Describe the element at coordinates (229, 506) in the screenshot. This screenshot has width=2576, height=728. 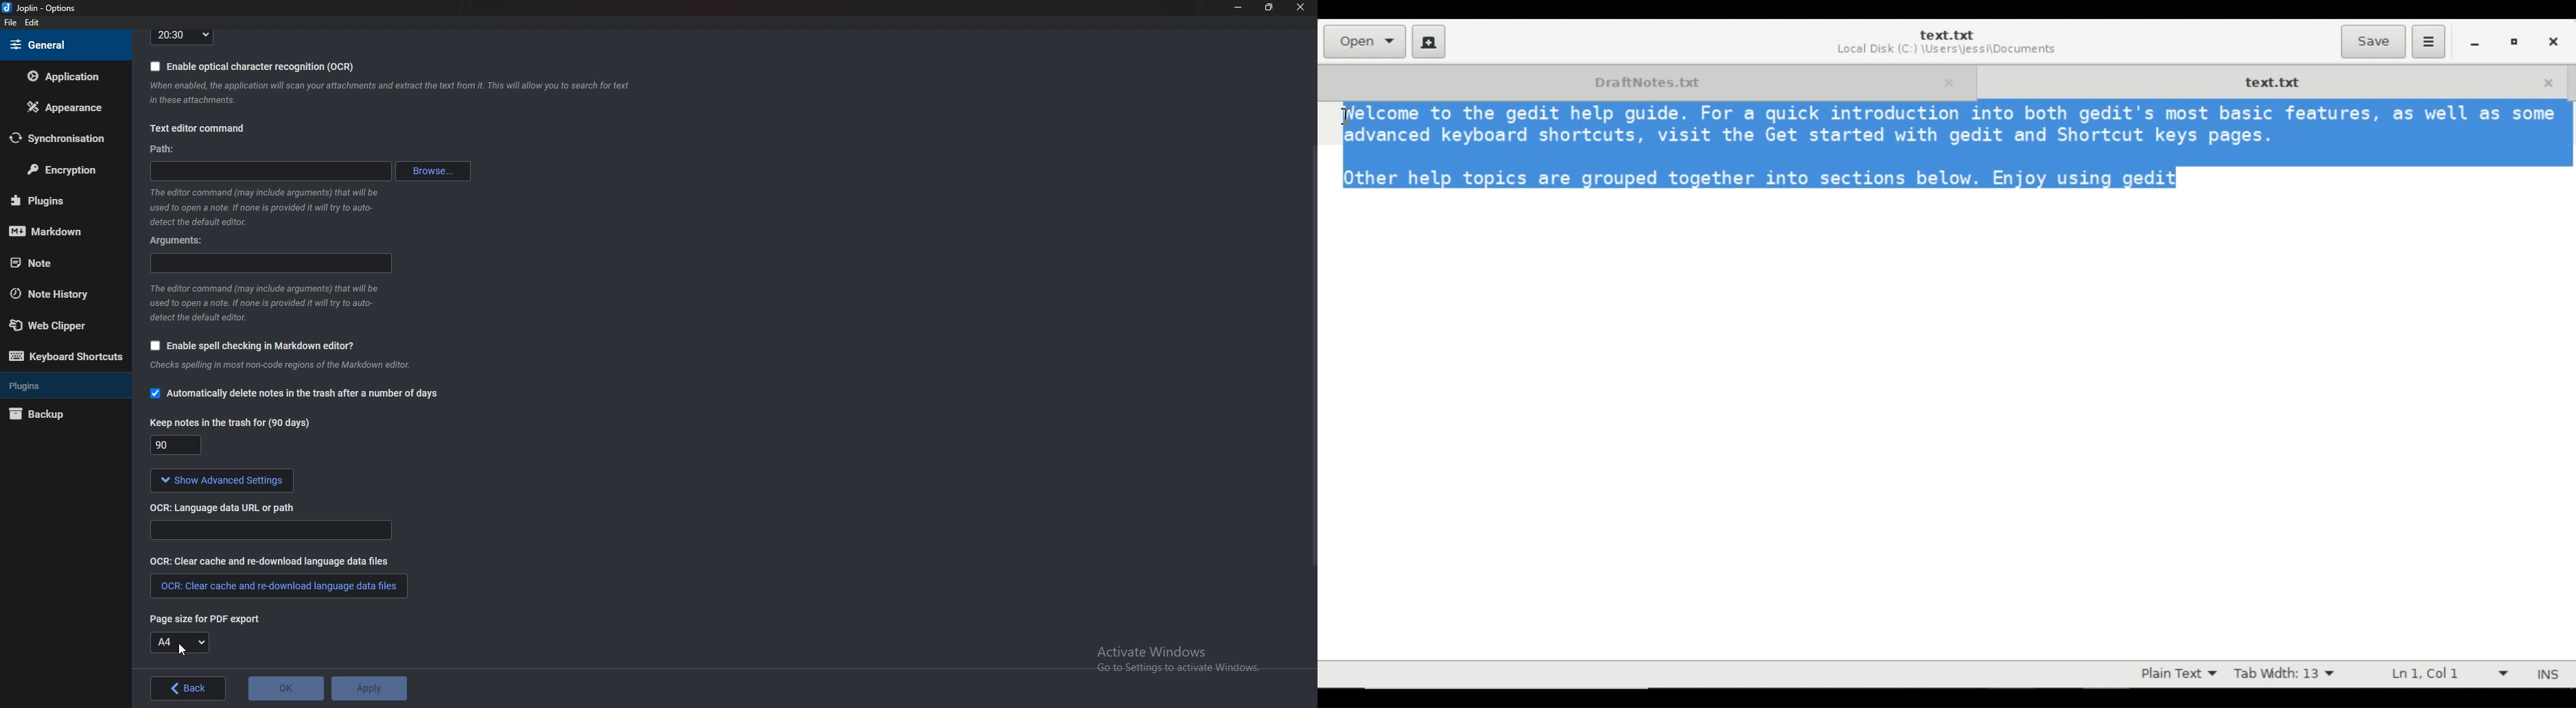
I see `O C R` at that location.